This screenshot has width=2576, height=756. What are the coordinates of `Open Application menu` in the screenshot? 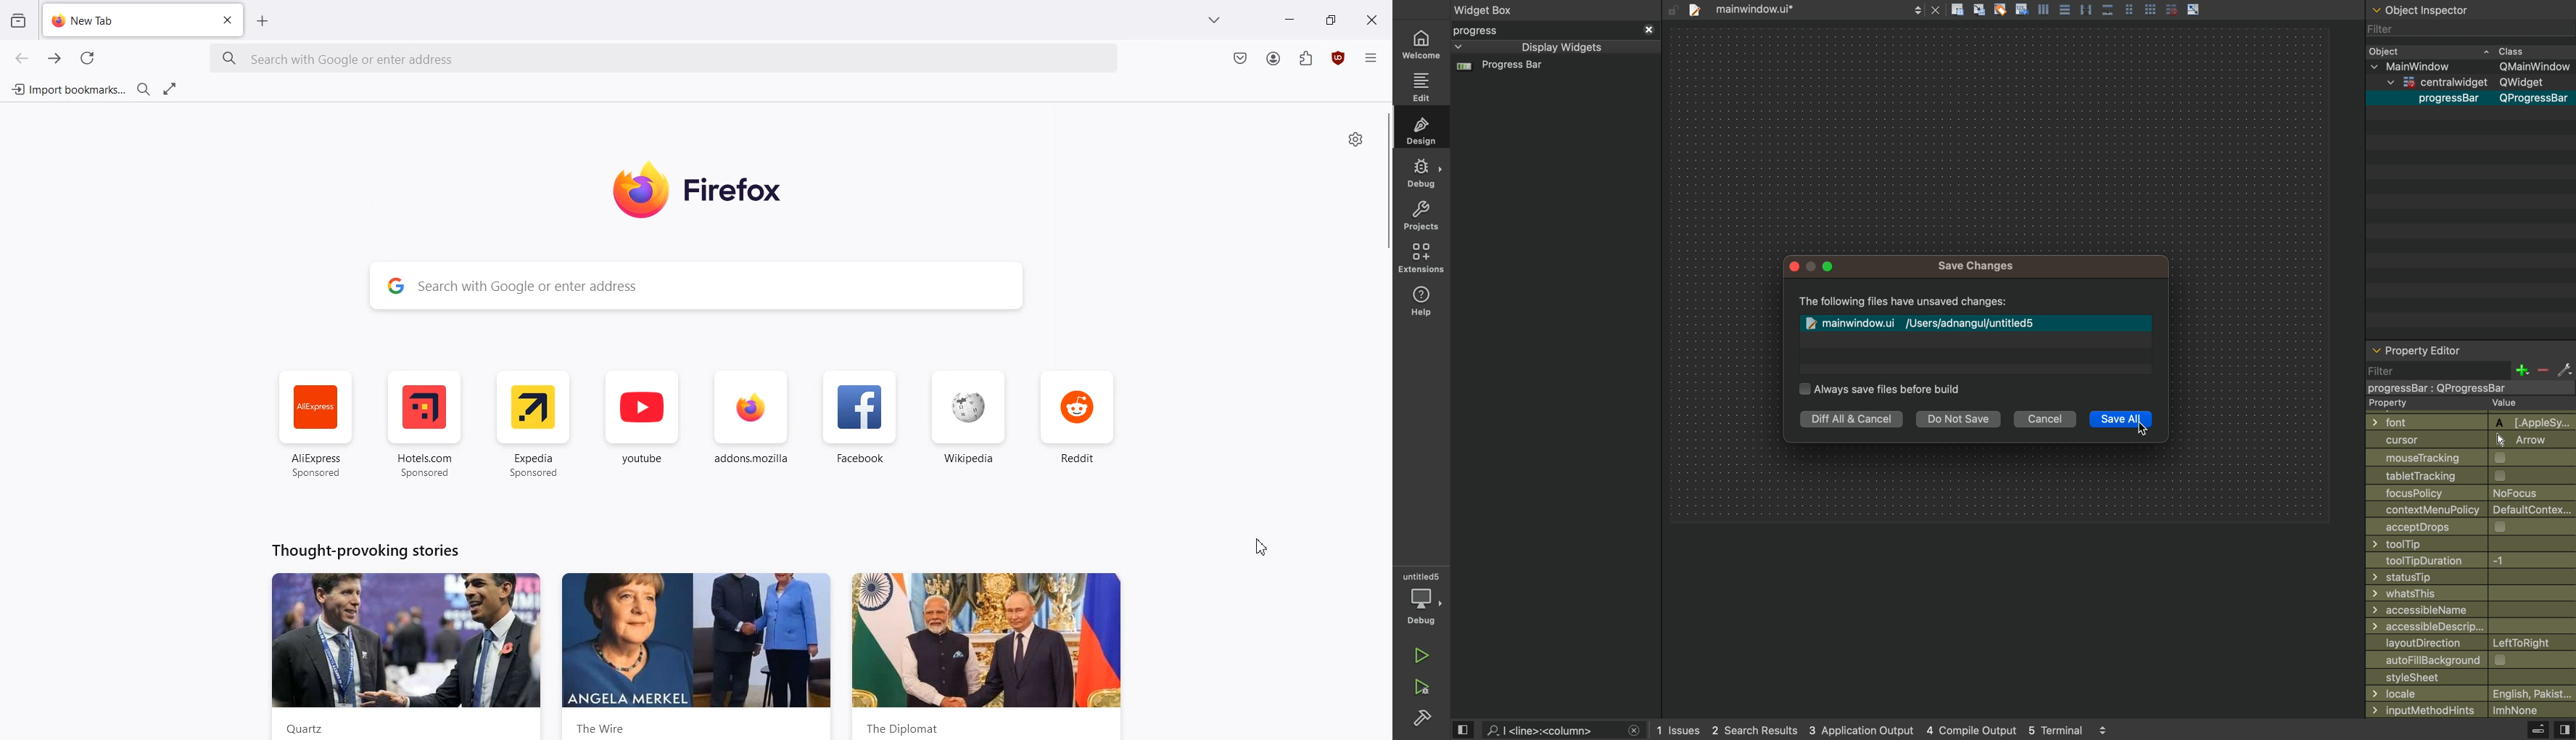 It's located at (1372, 64).